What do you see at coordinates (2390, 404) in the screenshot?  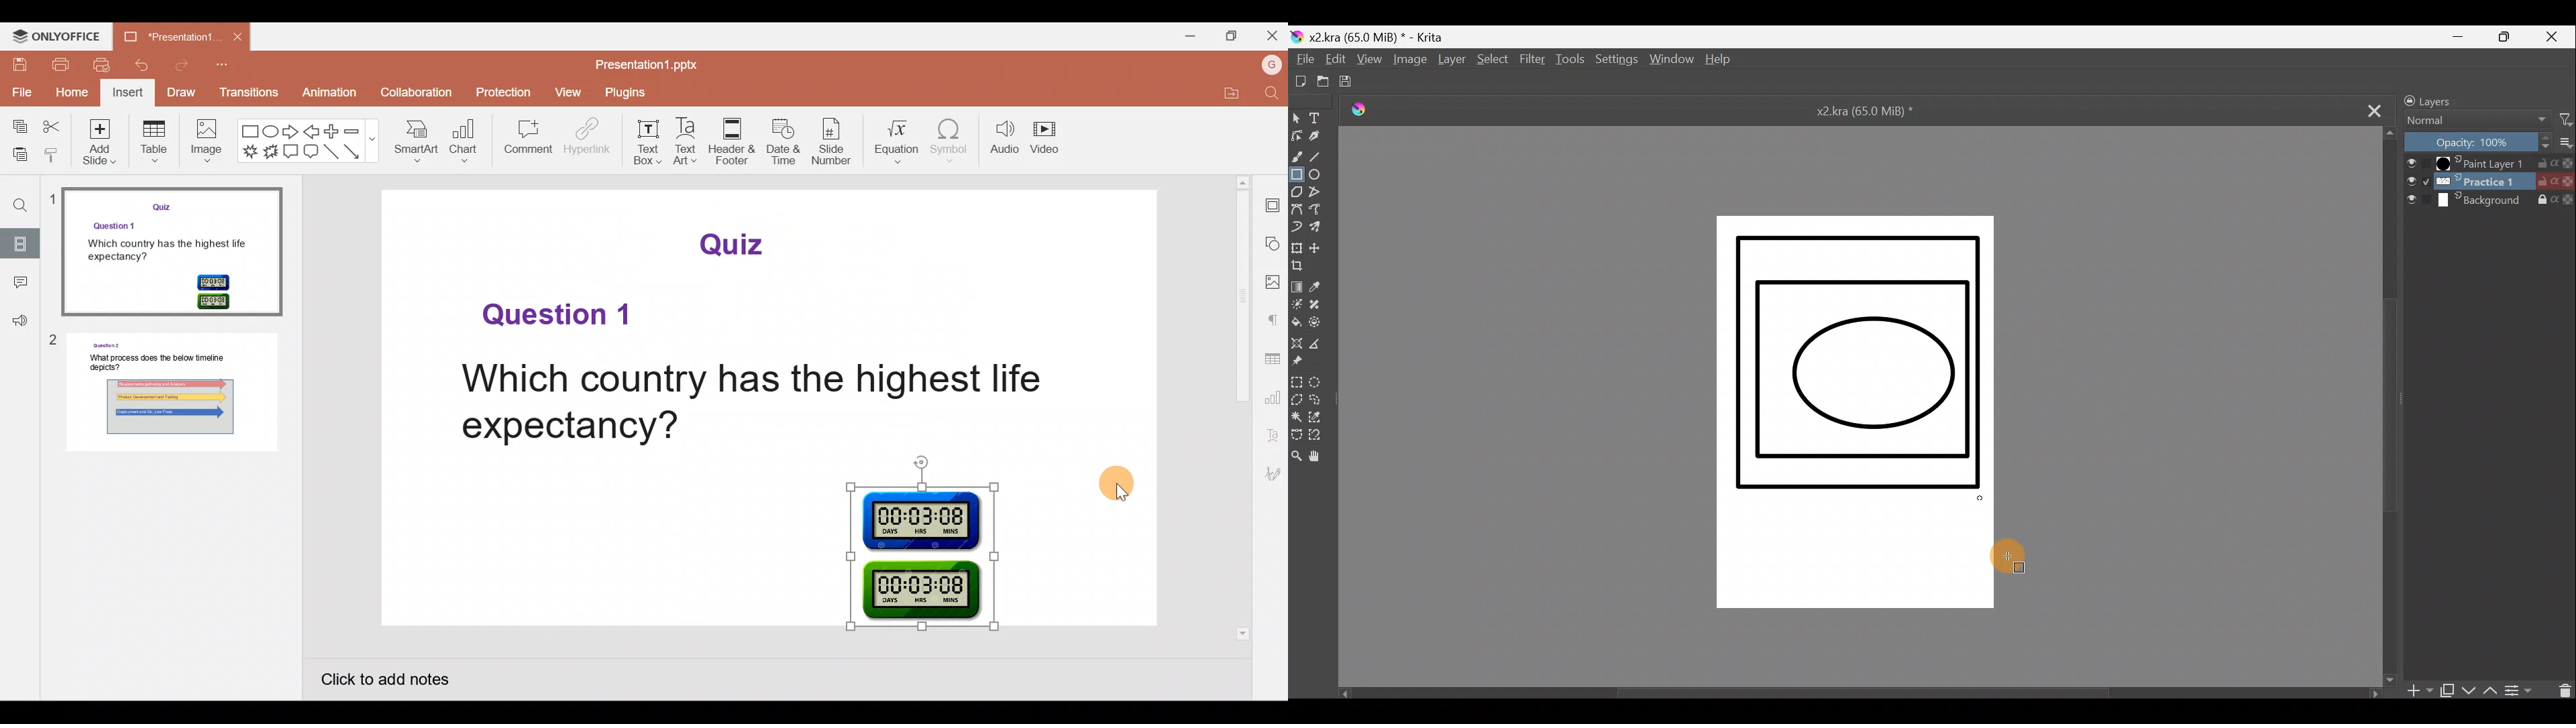 I see `Scroll bar` at bounding box center [2390, 404].